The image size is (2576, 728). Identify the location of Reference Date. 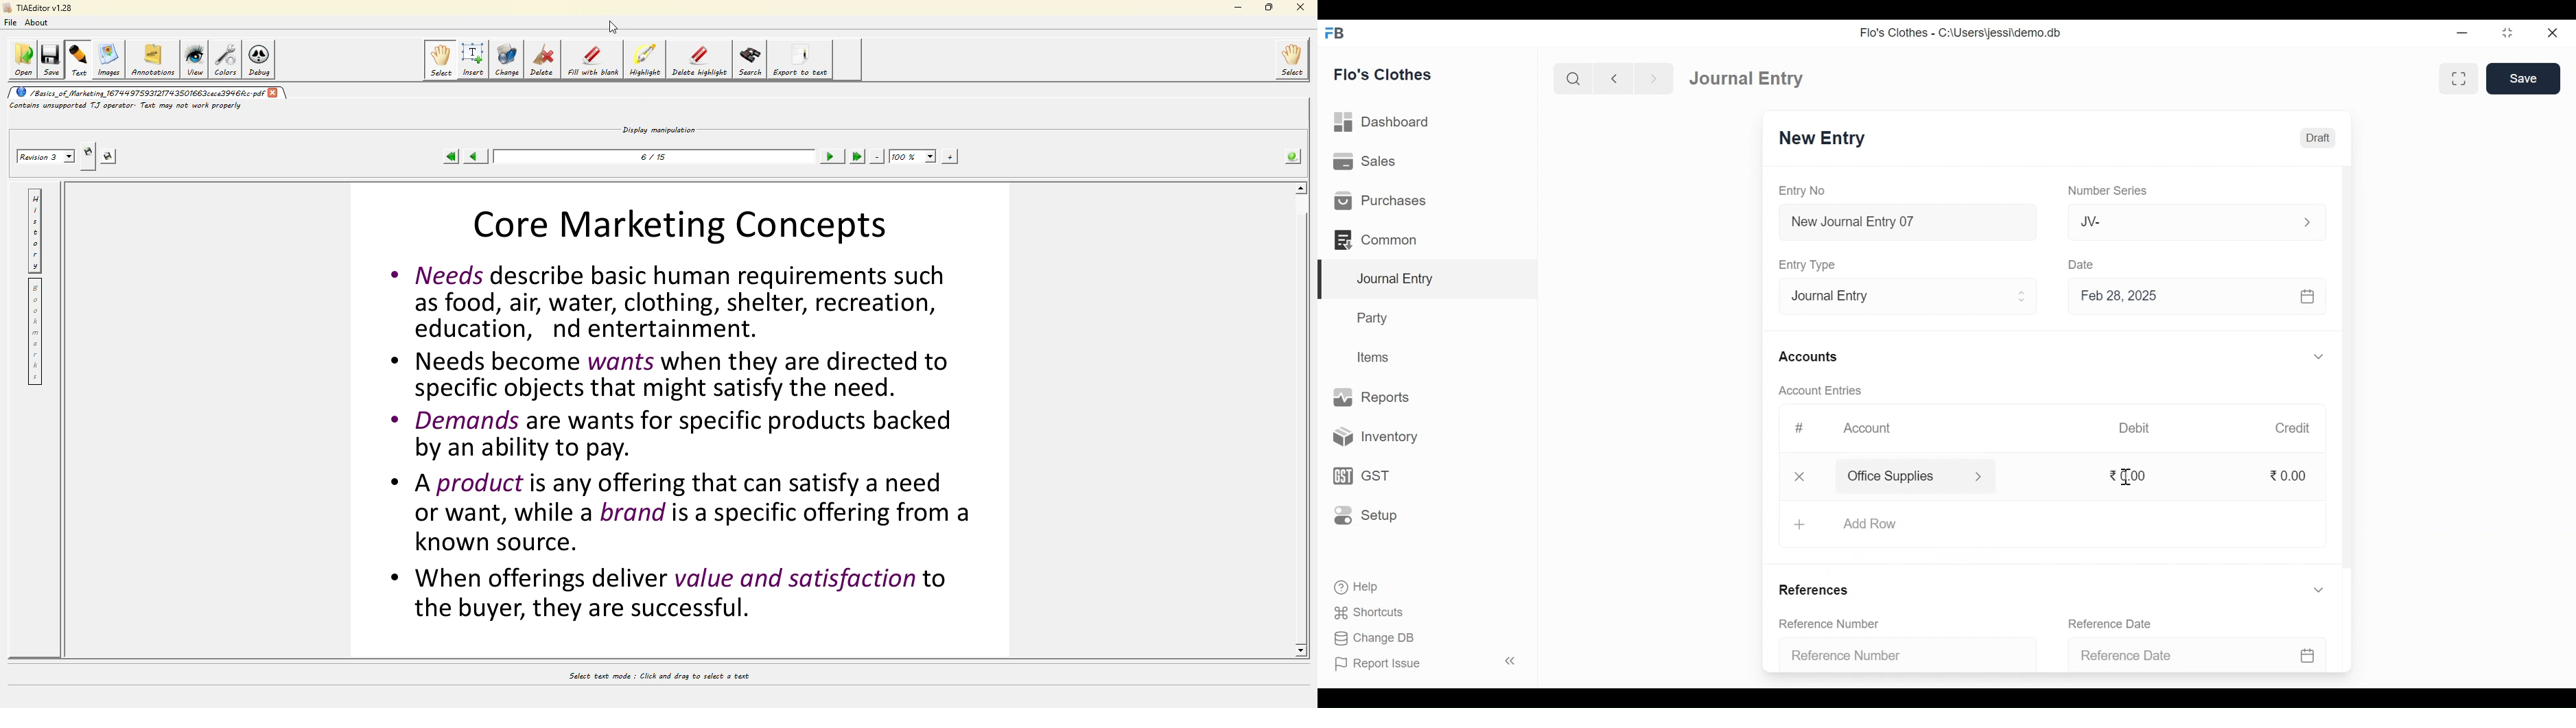
(2110, 623).